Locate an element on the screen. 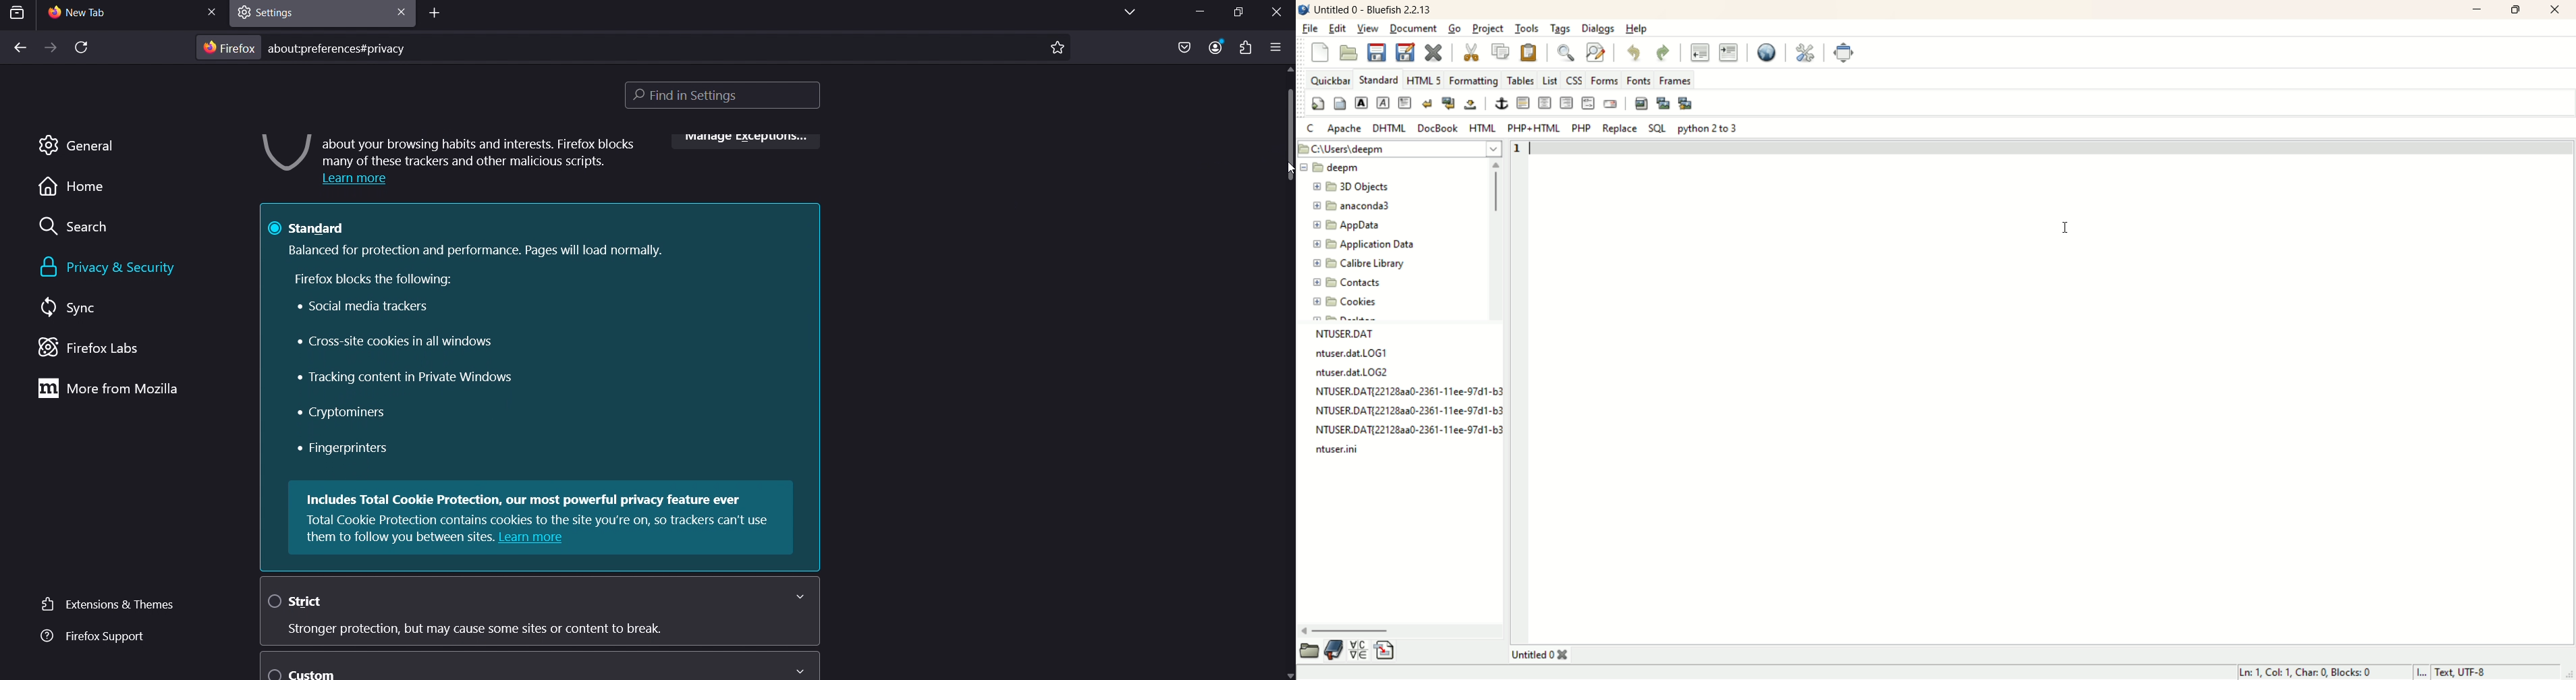 This screenshot has height=700, width=2576. body is located at coordinates (1339, 107).